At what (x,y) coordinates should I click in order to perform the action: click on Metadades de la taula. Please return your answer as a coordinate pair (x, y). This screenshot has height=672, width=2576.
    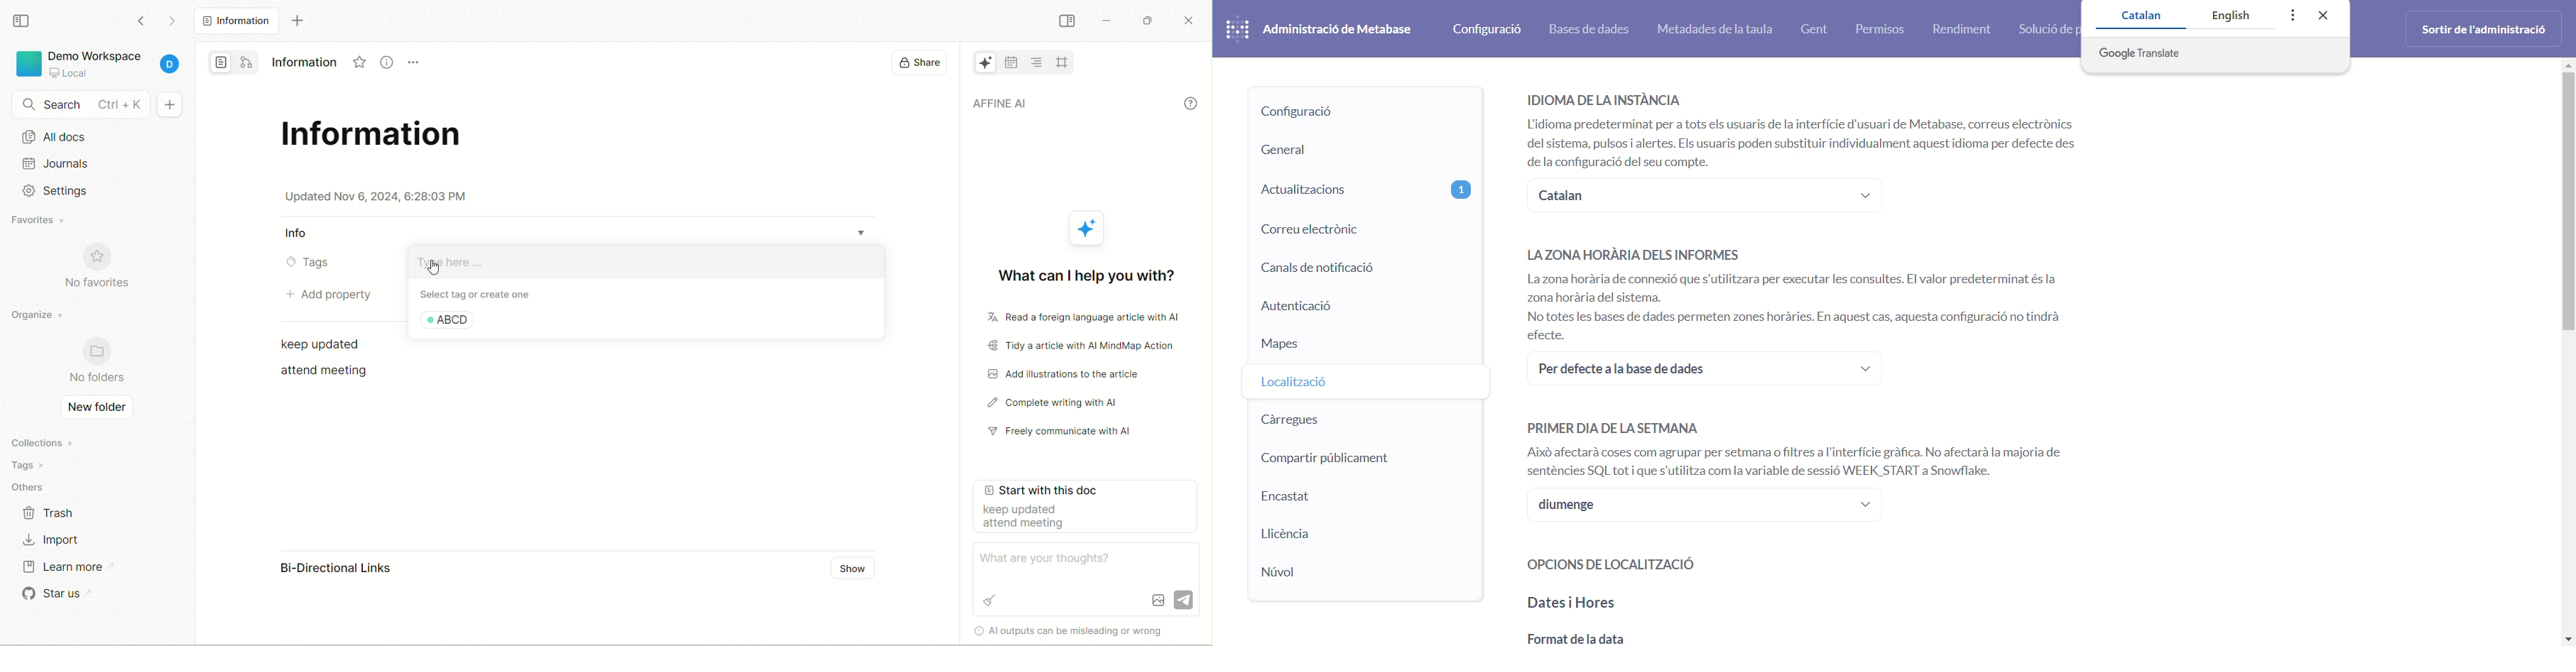
    Looking at the image, I should click on (1722, 30).